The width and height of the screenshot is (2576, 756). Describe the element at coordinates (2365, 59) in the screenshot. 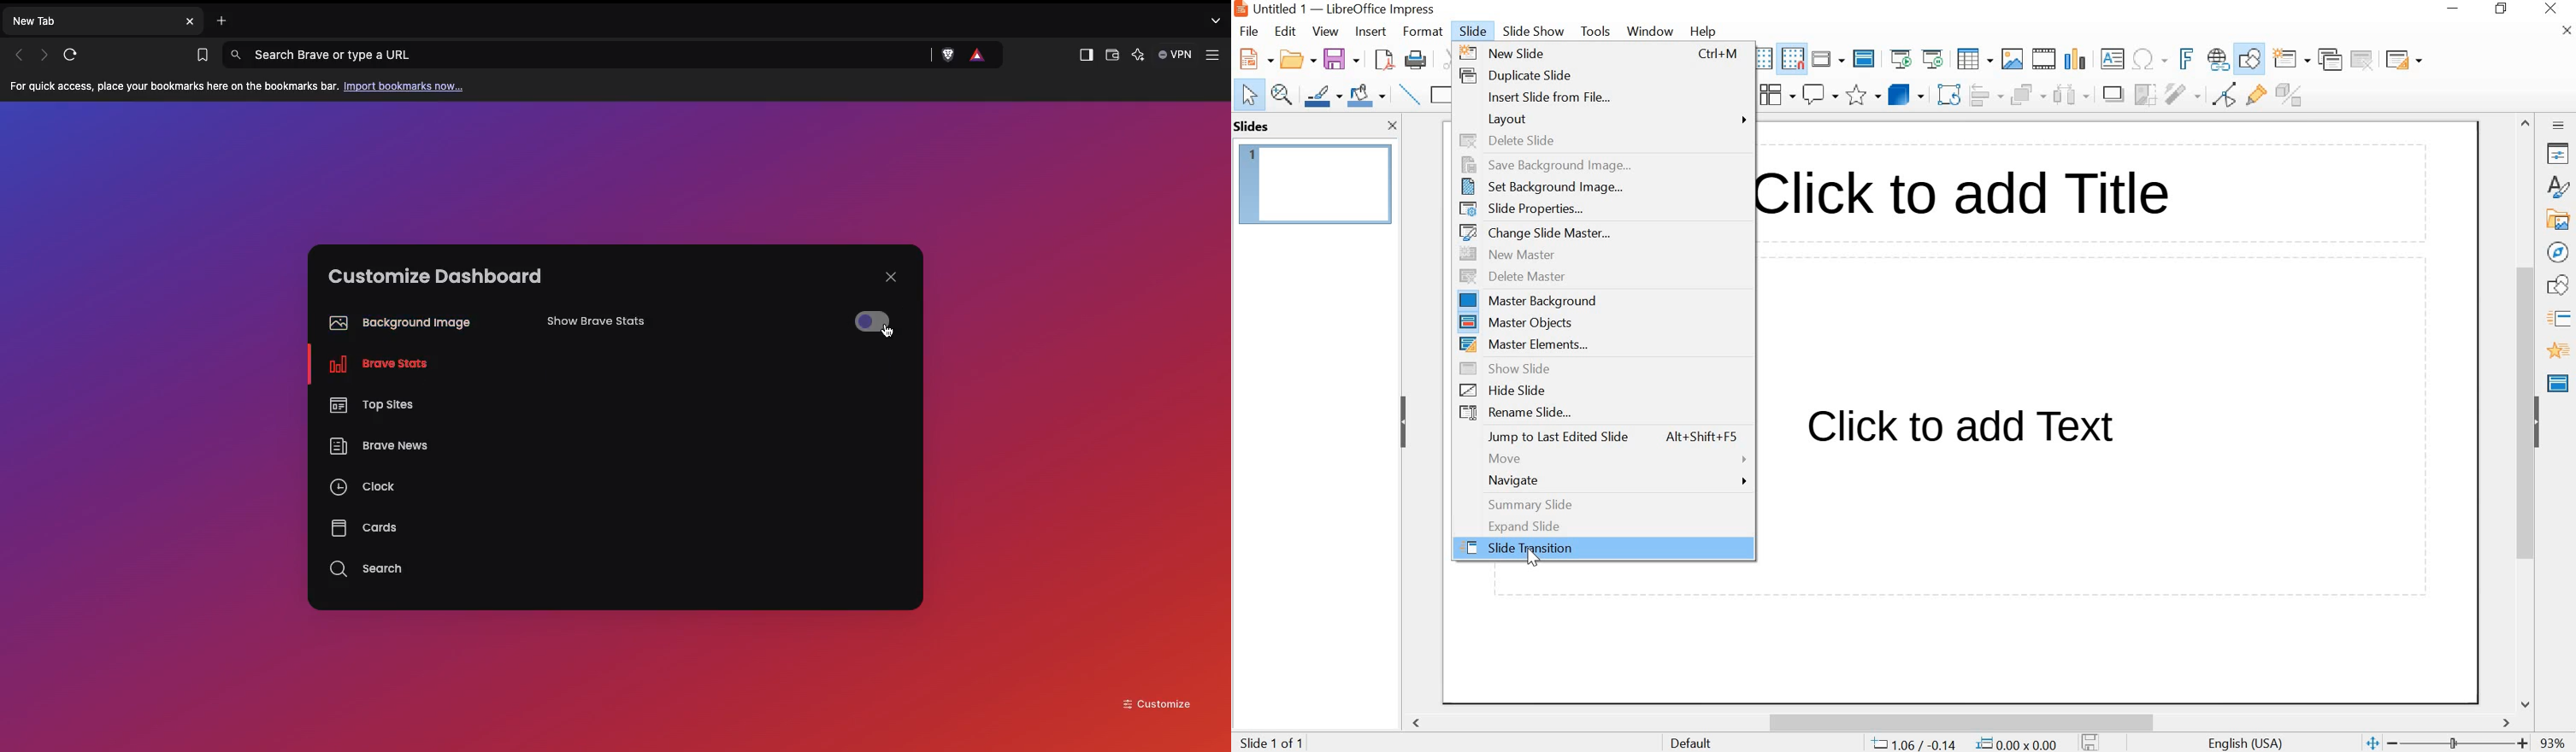

I see `Delete Slide` at that location.